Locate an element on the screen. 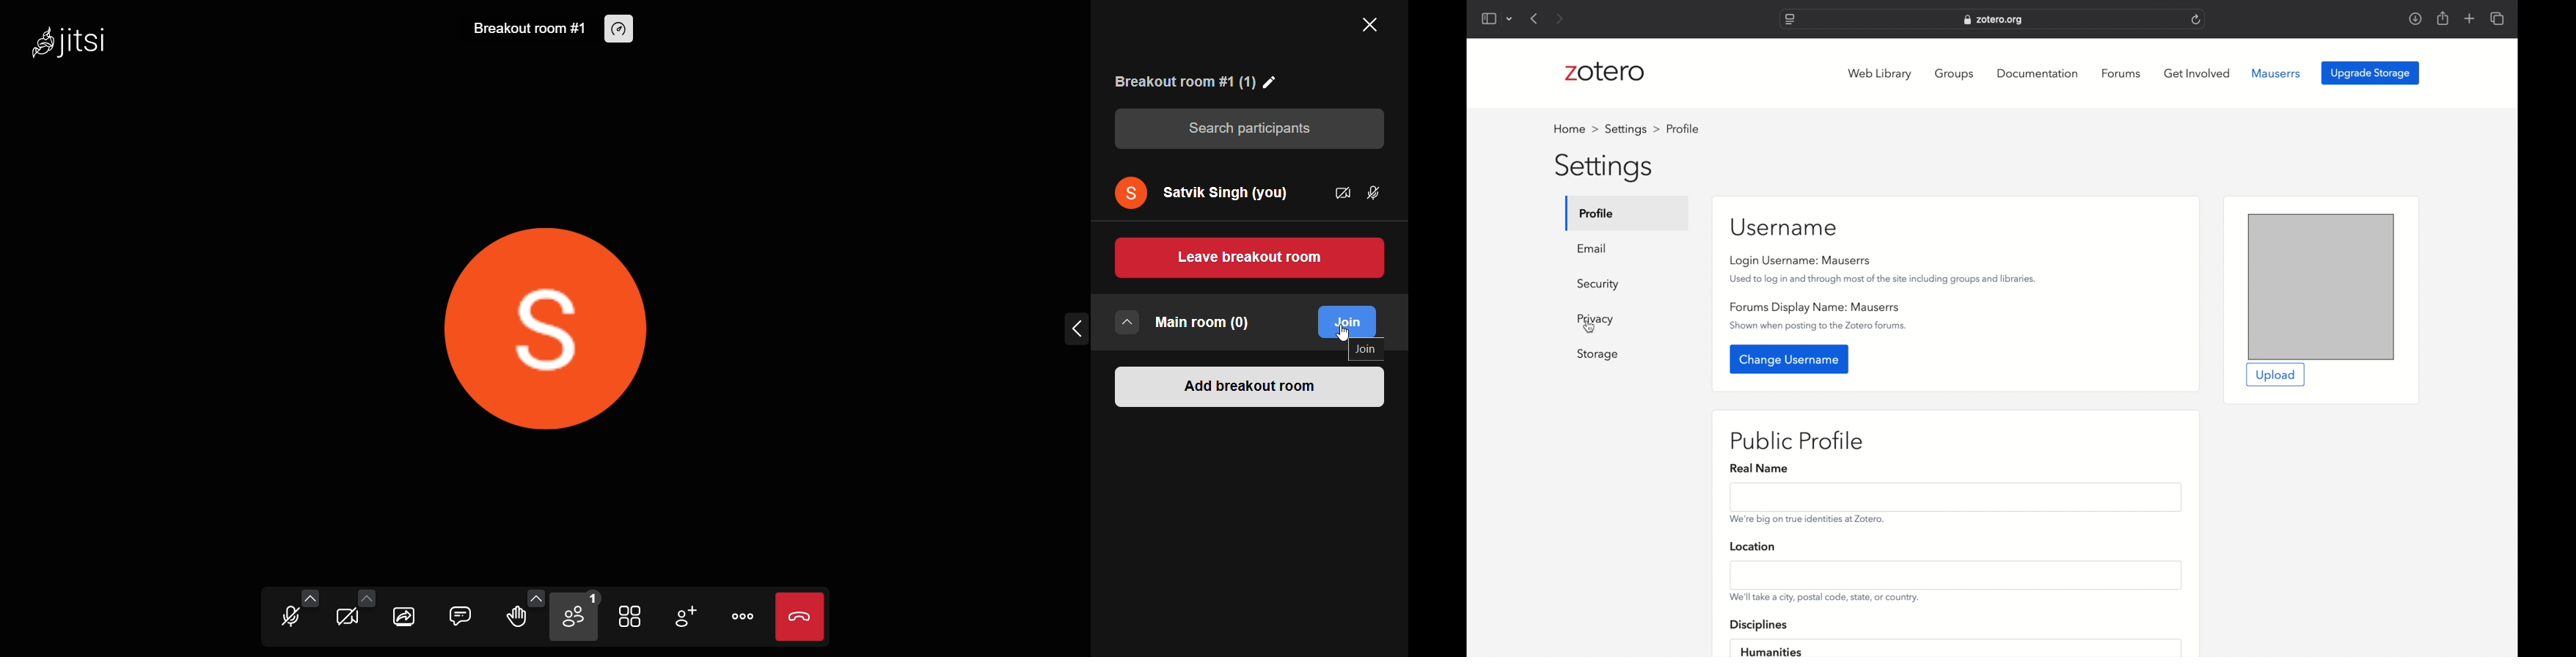  breakout room #1 is located at coordinates (527, 28).